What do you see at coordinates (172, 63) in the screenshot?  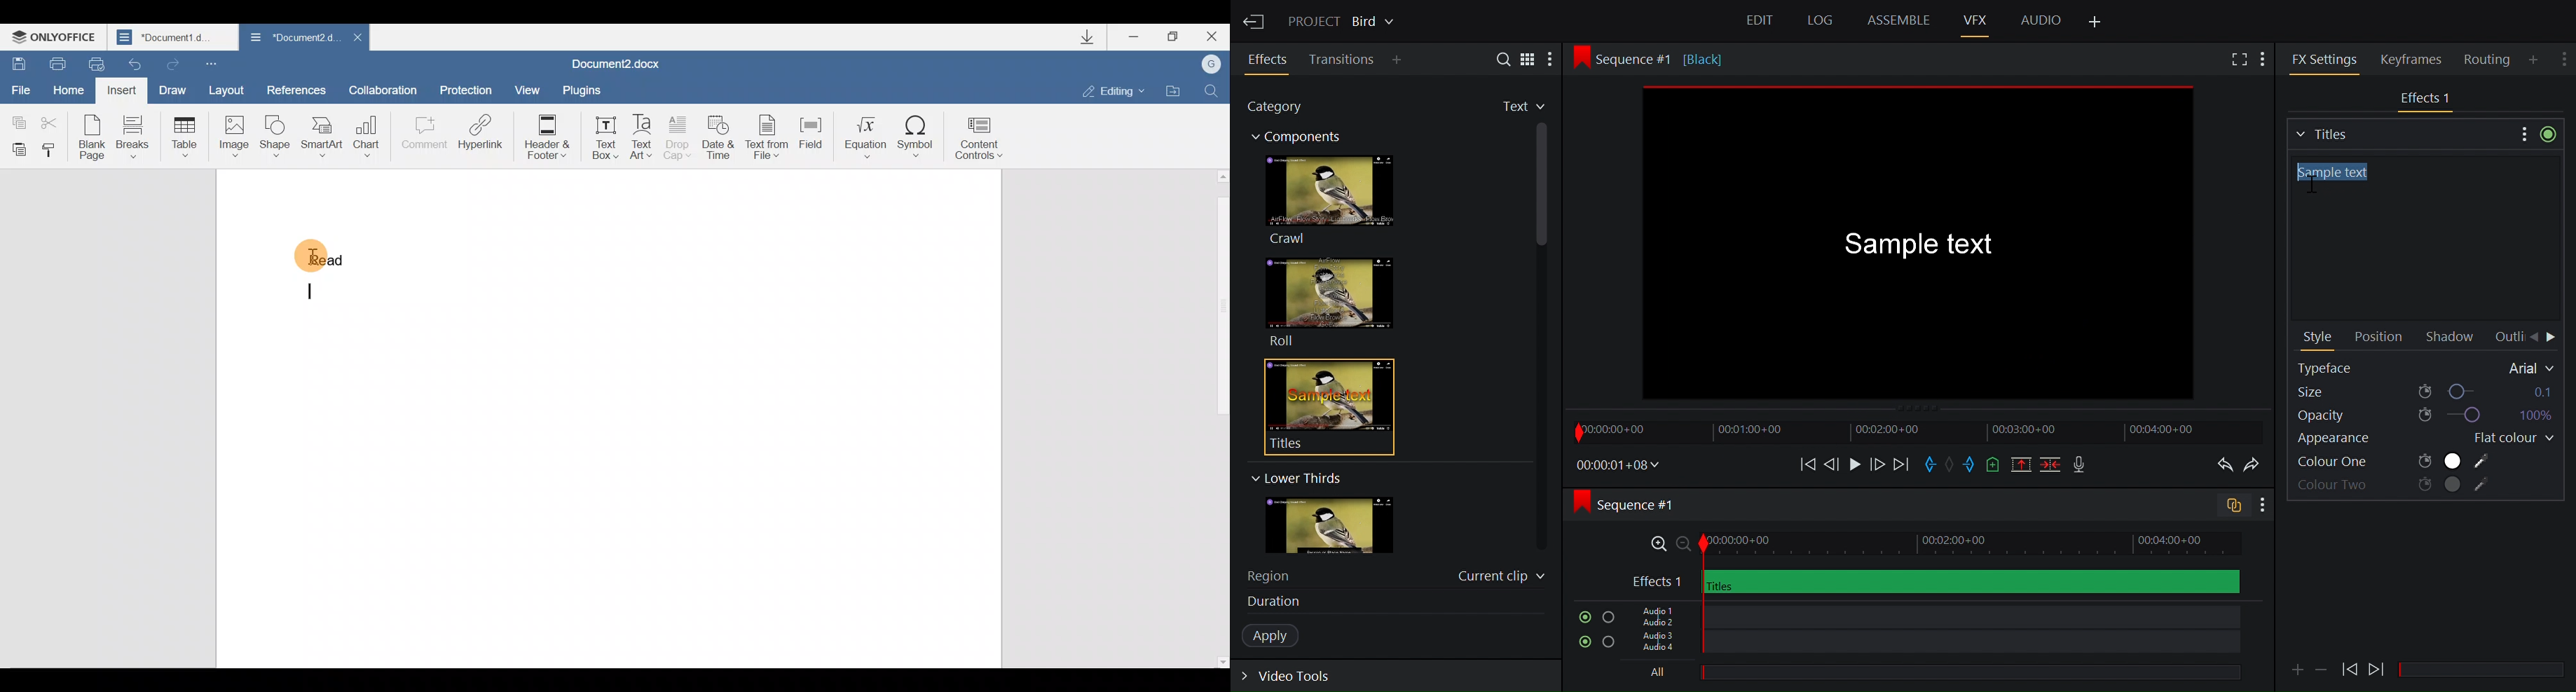 I see `Redo` at bounding box center [172, 63].